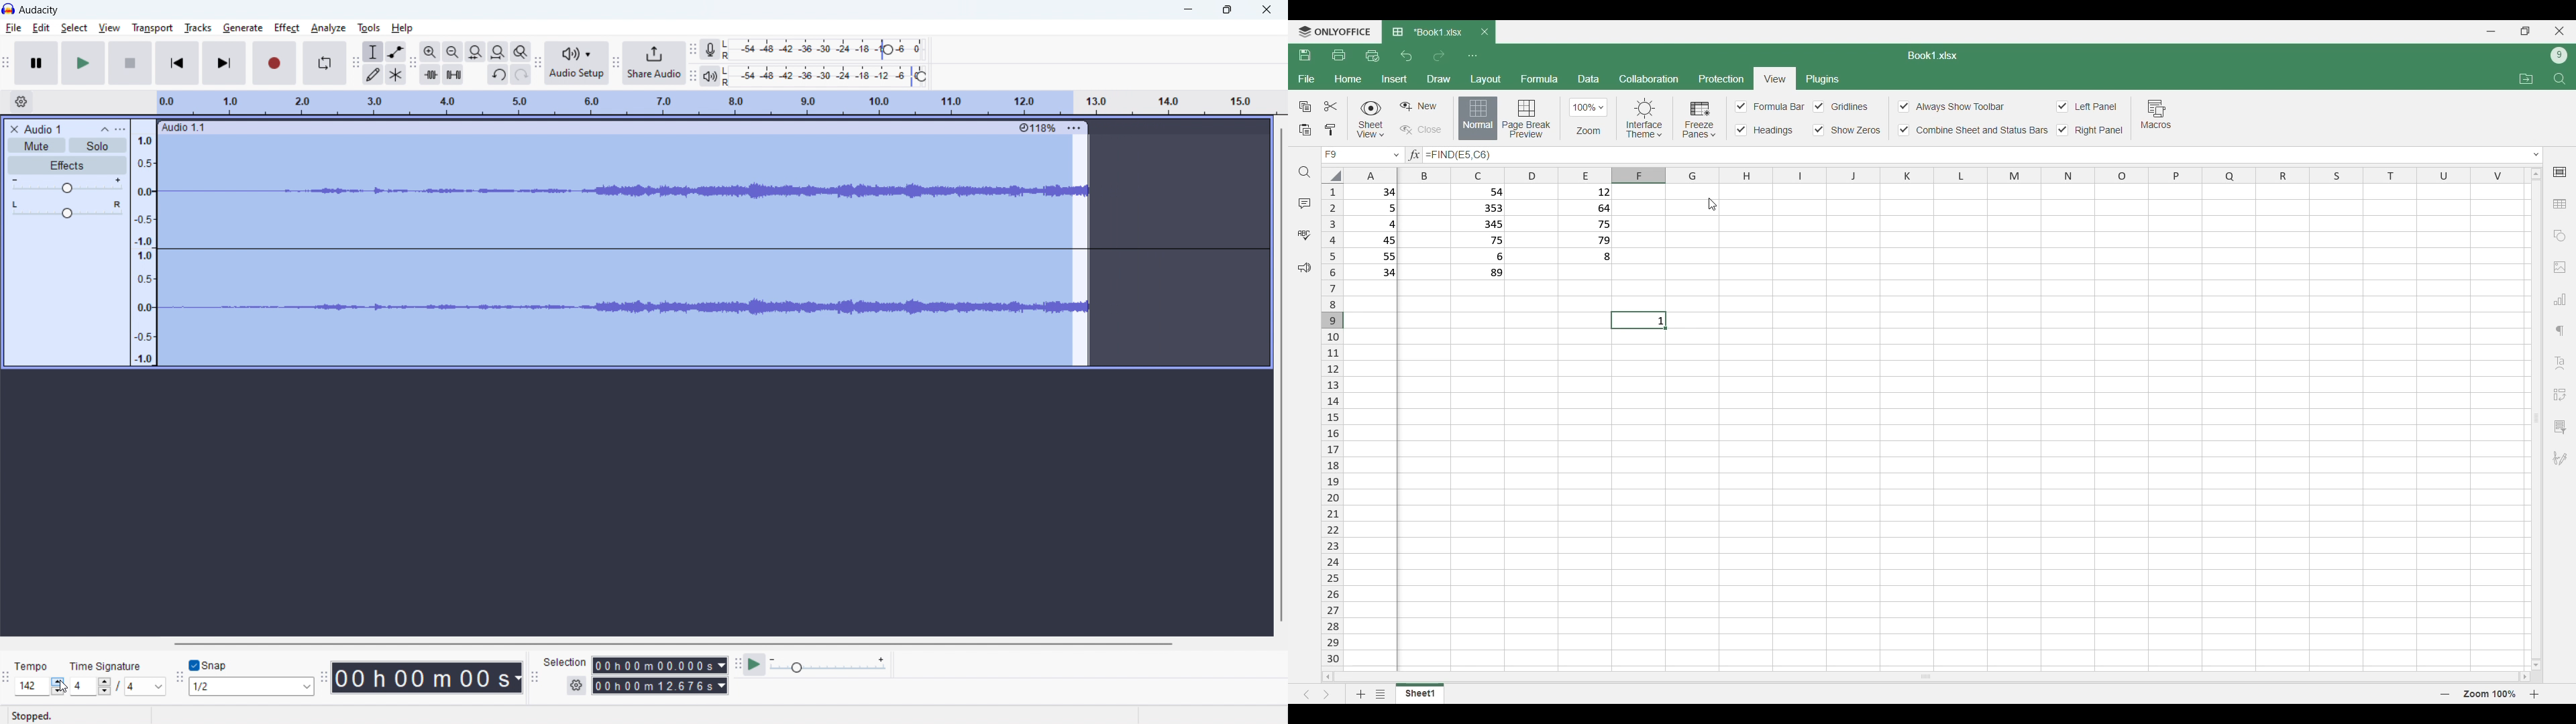 The image size is (2576, 728). I want to click on move left , so click(1328, 680).